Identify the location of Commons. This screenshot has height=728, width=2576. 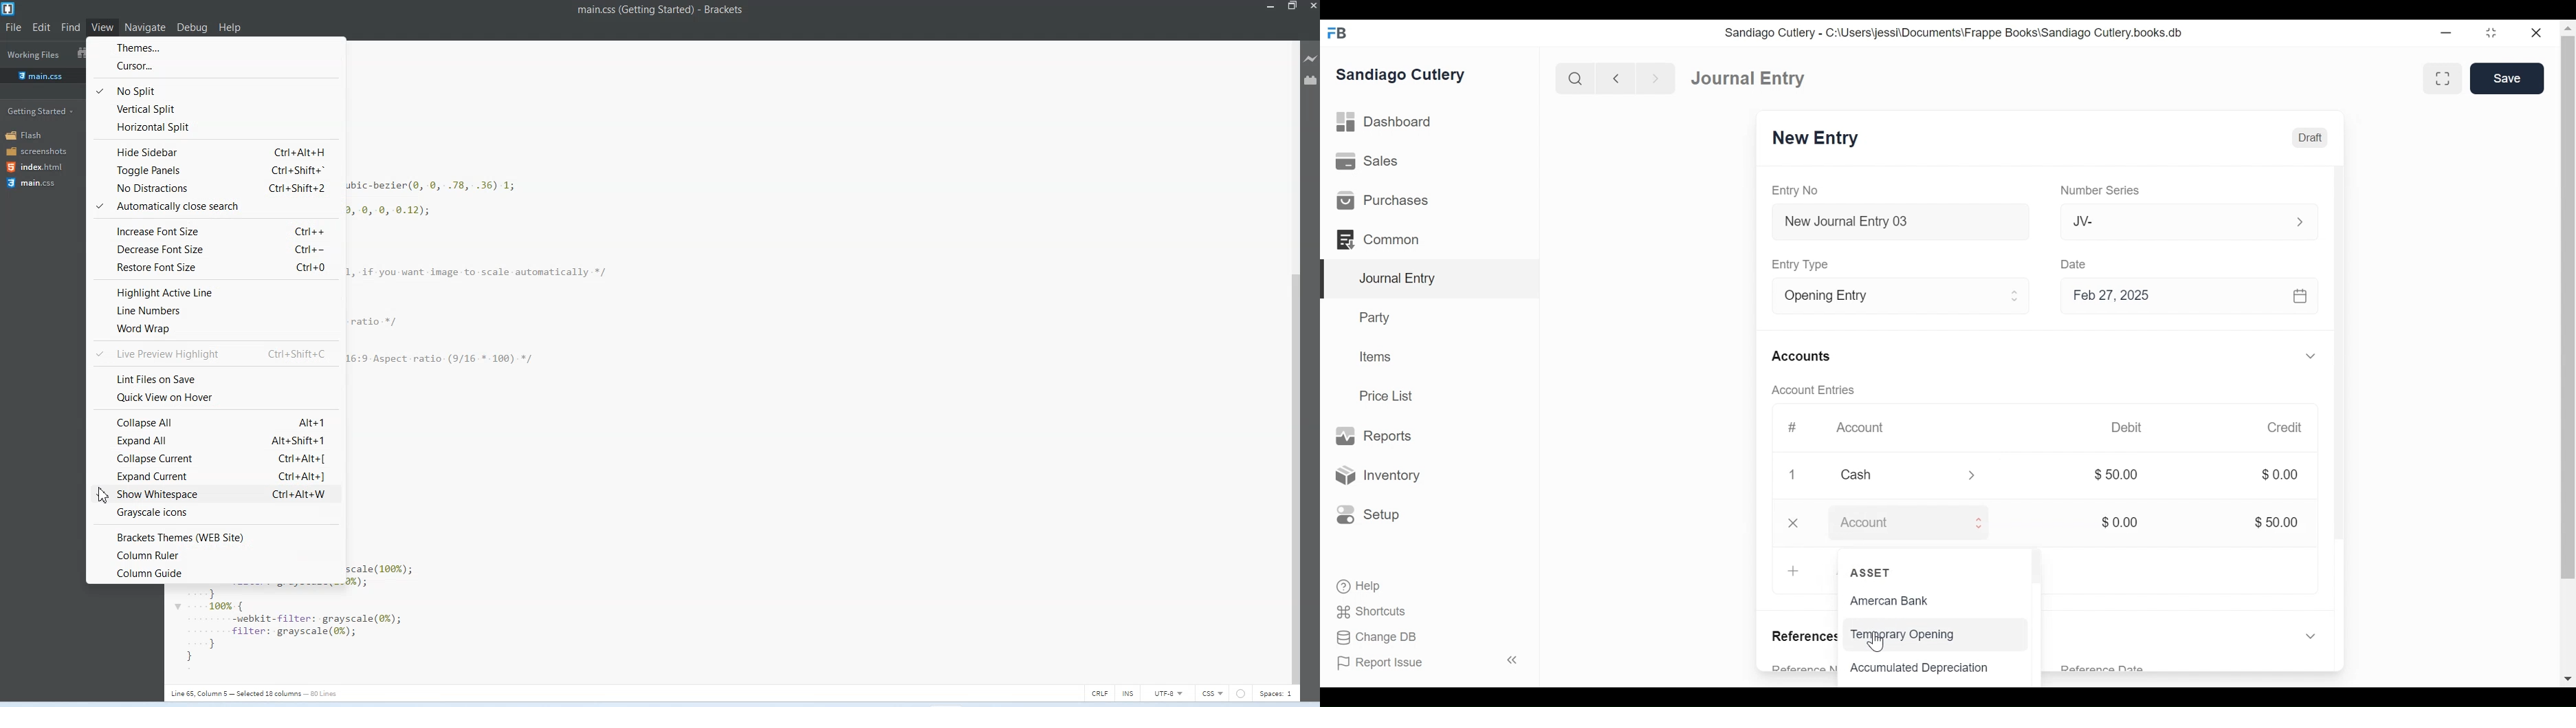
(1377, 239).